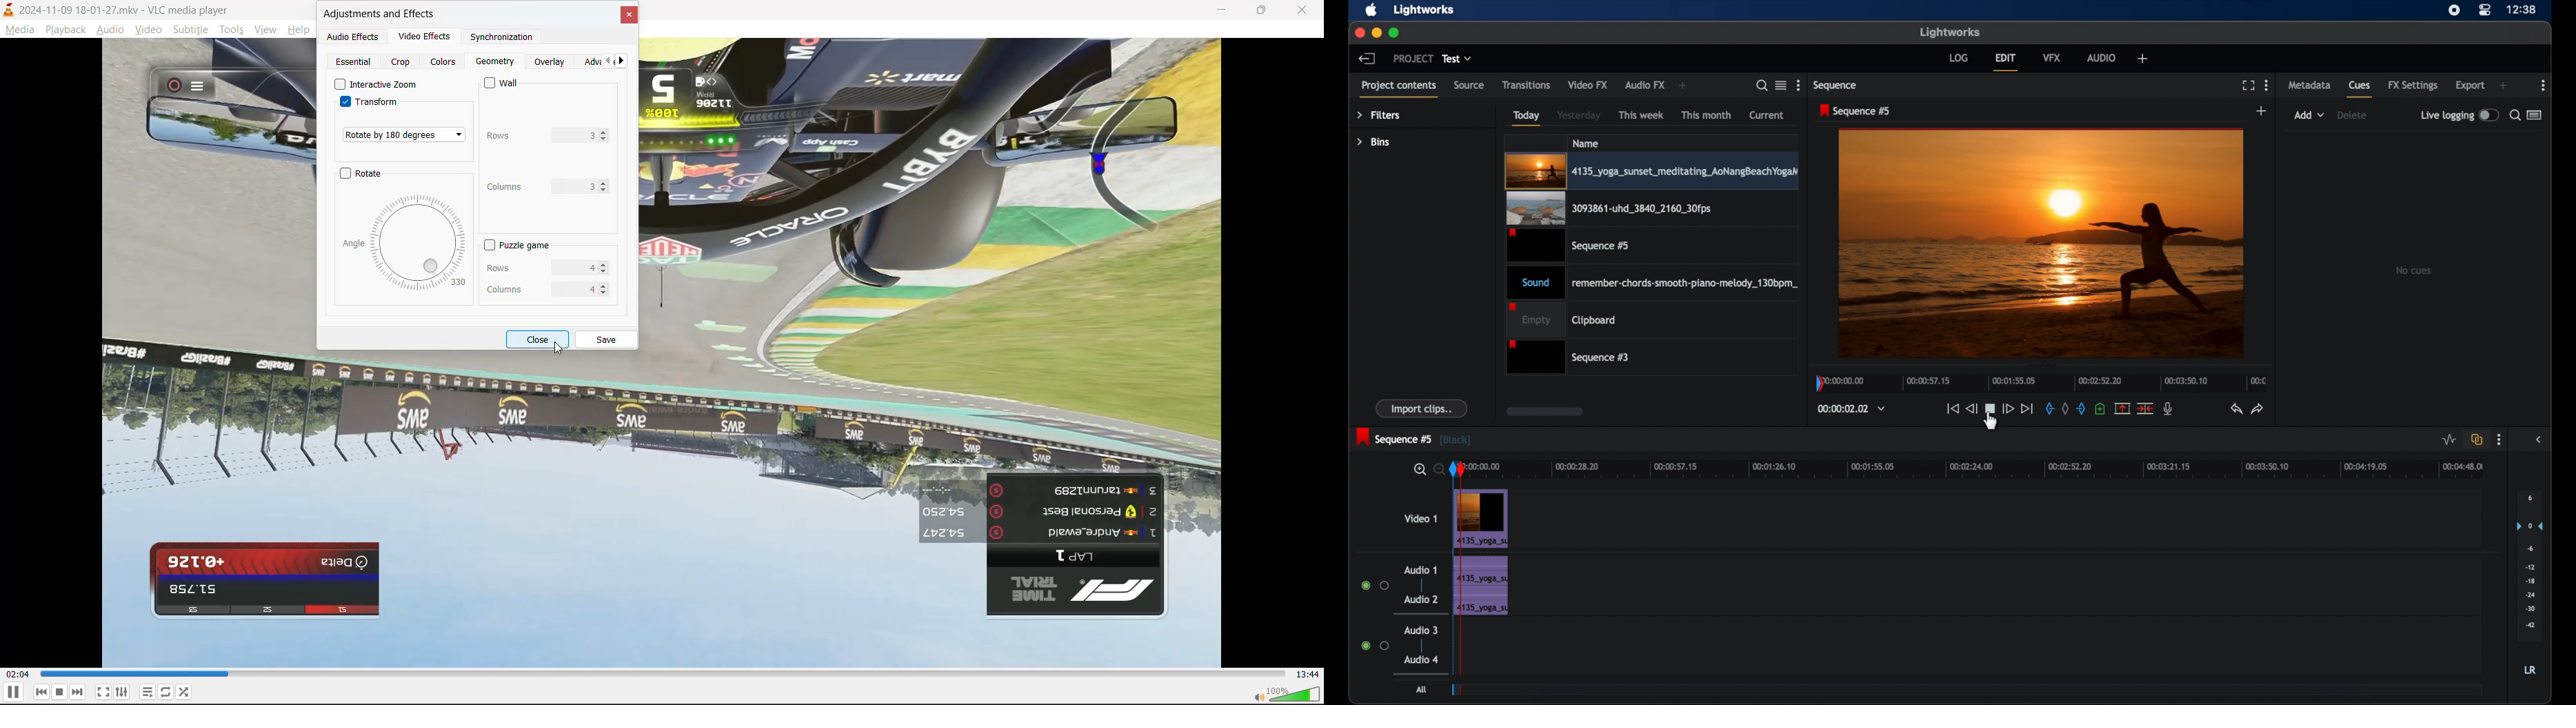 Image resolution: width=2576 pixels, height=728 pixels. Describe the element at coordinates (2454, 10) in the screenshot. I see `screen recorder icon` at that location.